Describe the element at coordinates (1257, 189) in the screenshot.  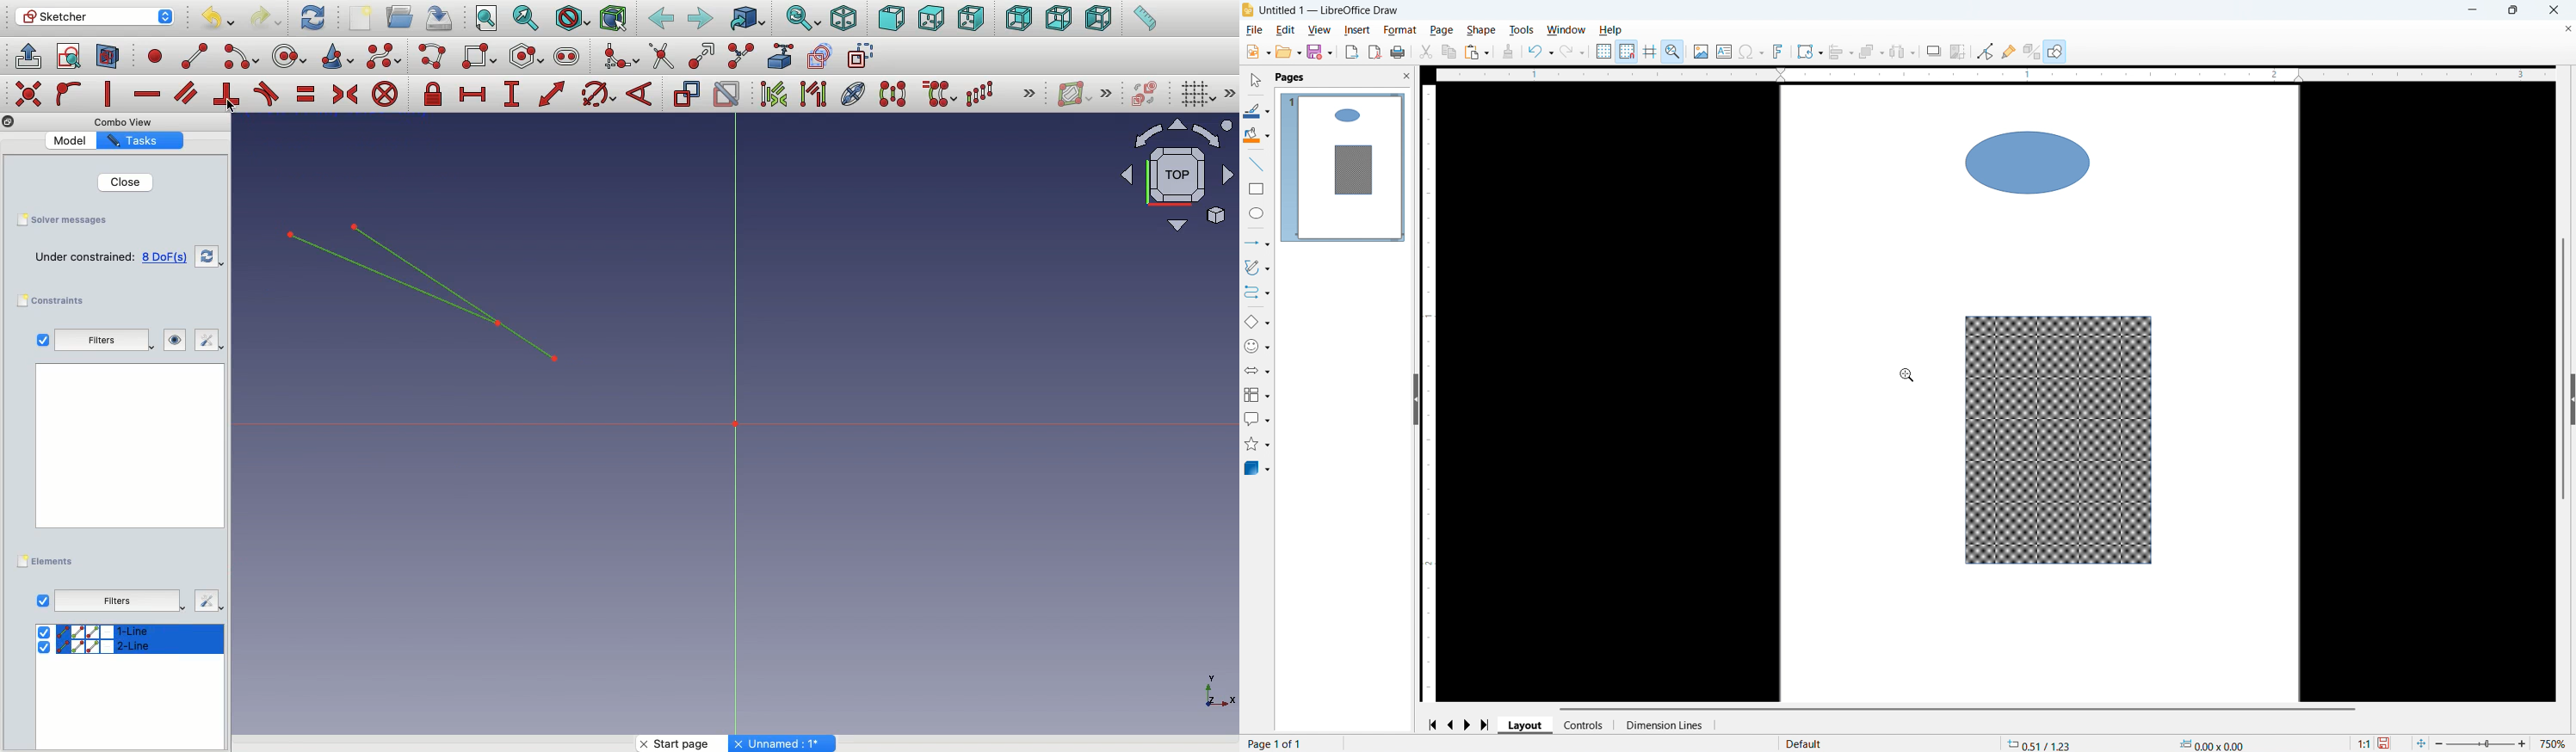
I see `Rectangle ` at that location.